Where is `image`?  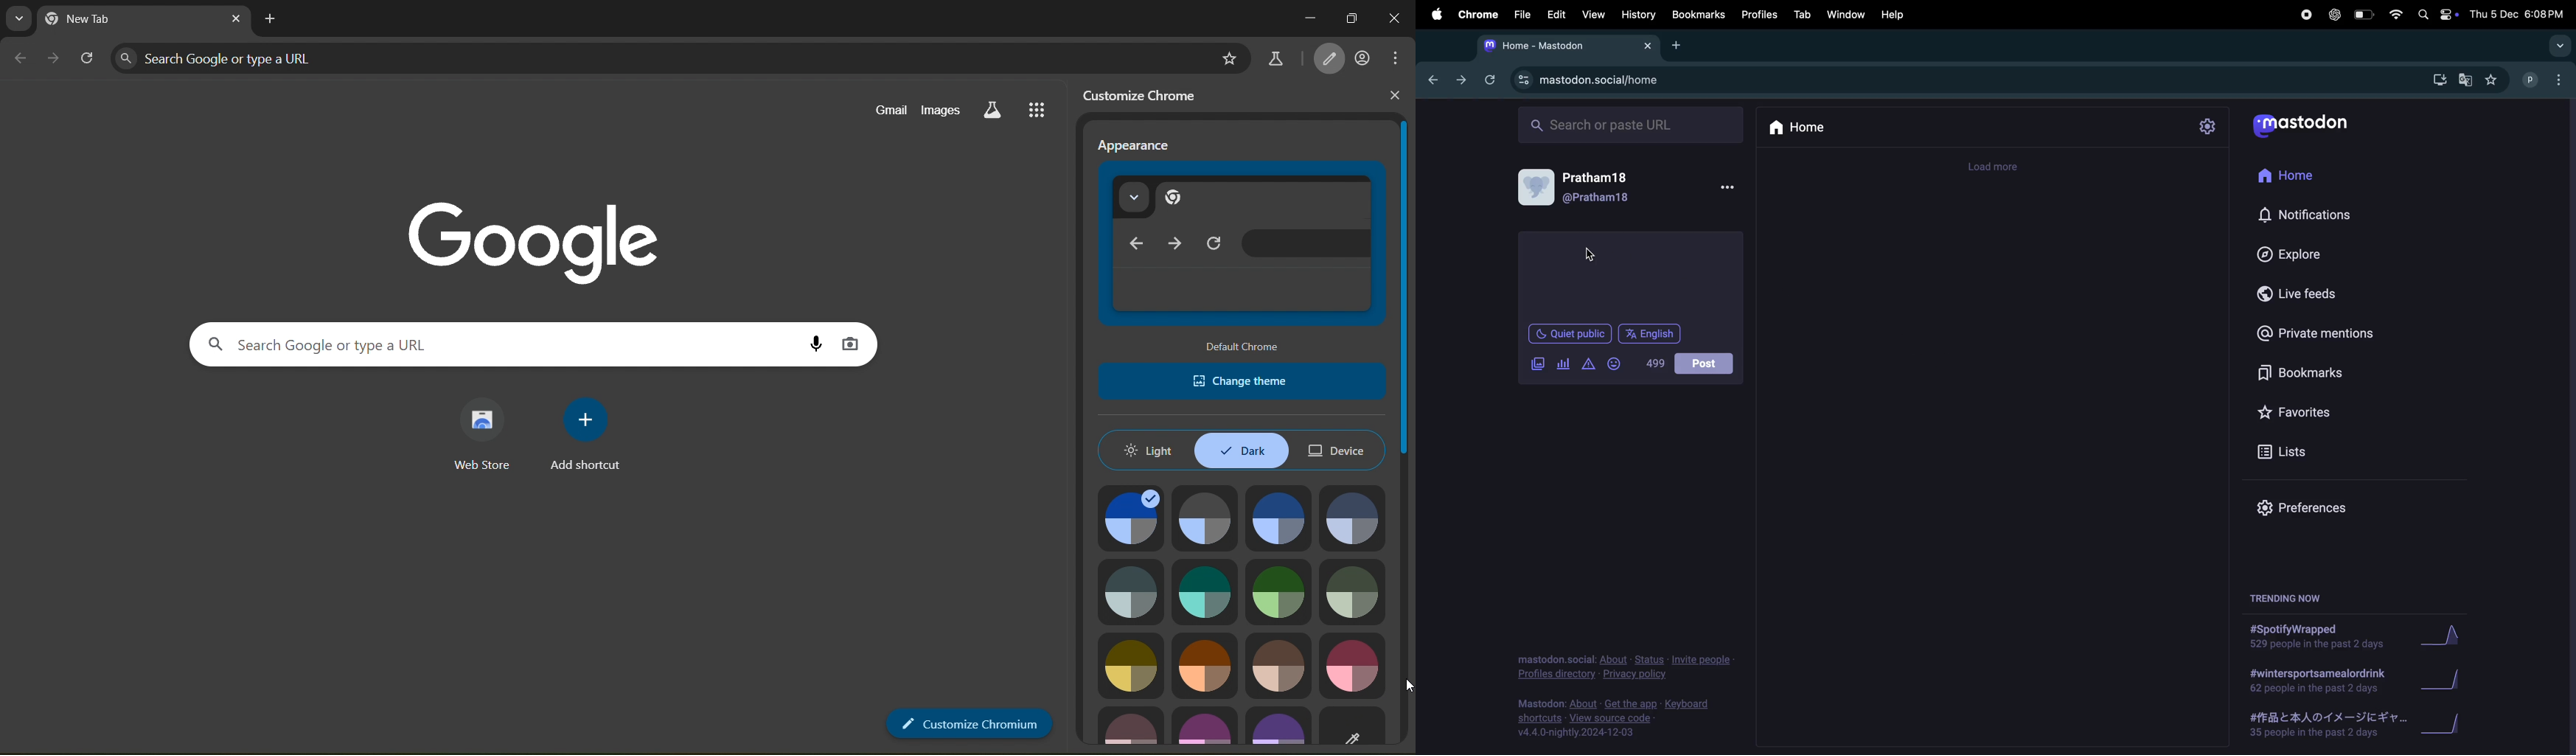
image is located at coordinates (1129, 726).